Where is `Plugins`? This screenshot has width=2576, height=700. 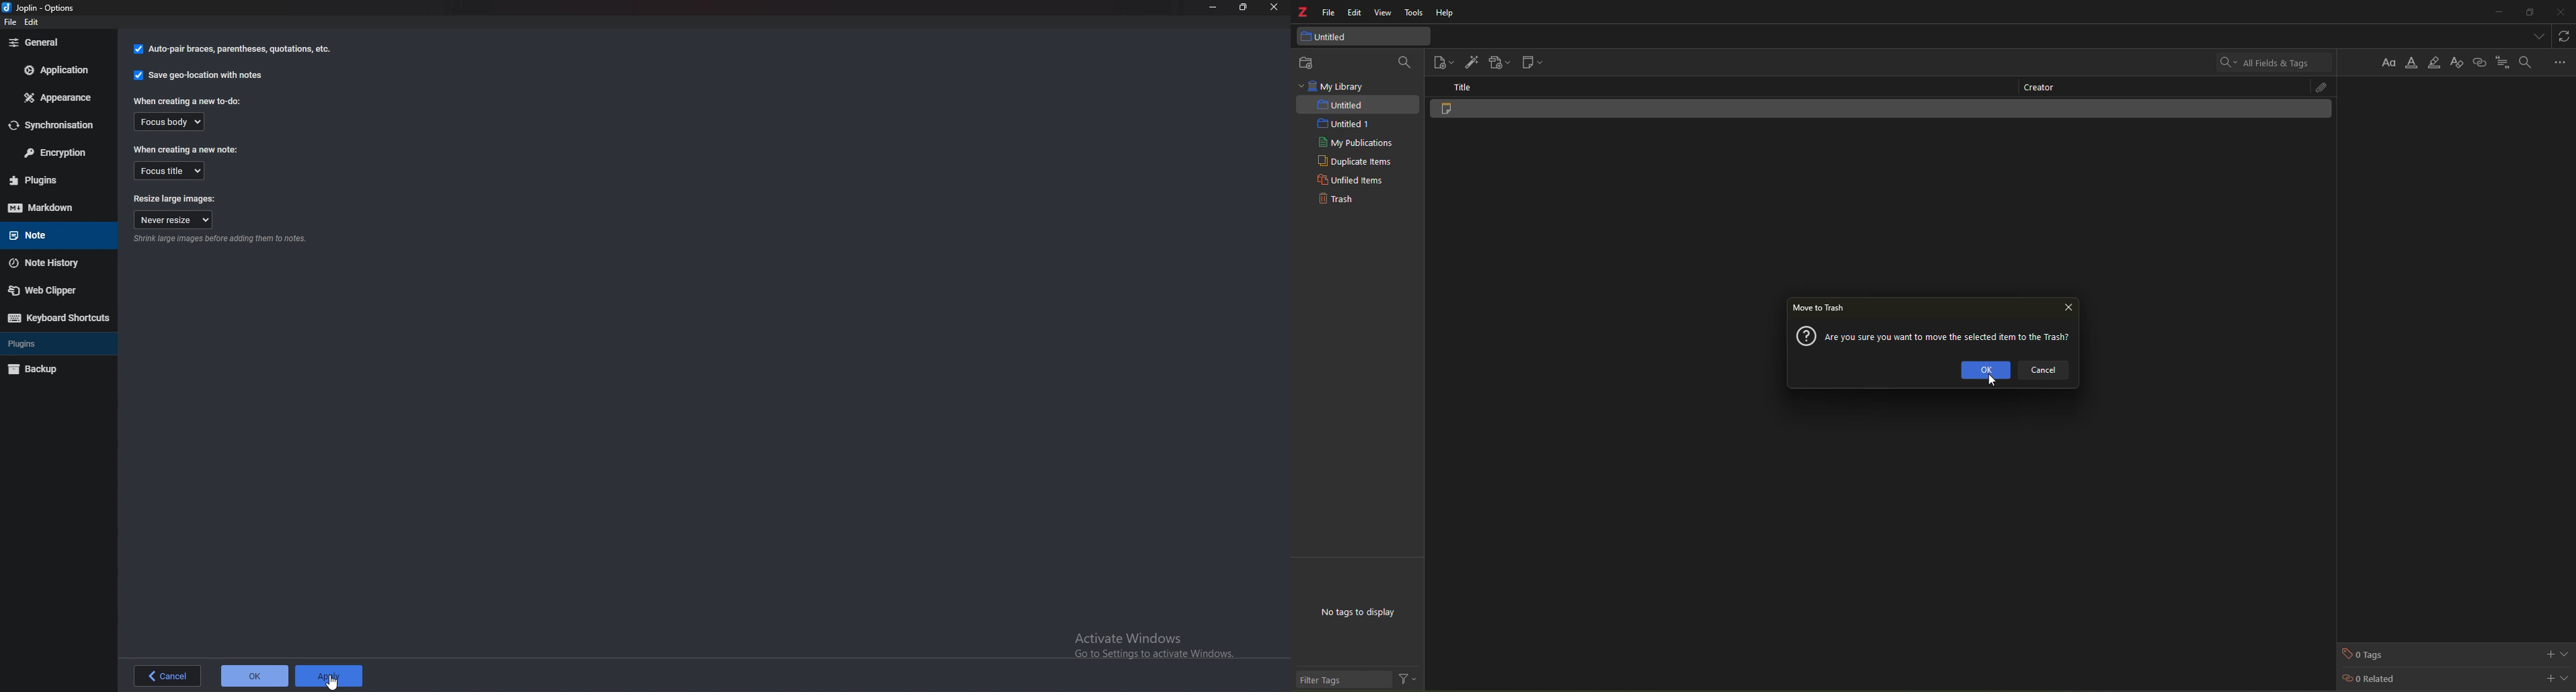 Plugins is located at coordinates (49, 343).